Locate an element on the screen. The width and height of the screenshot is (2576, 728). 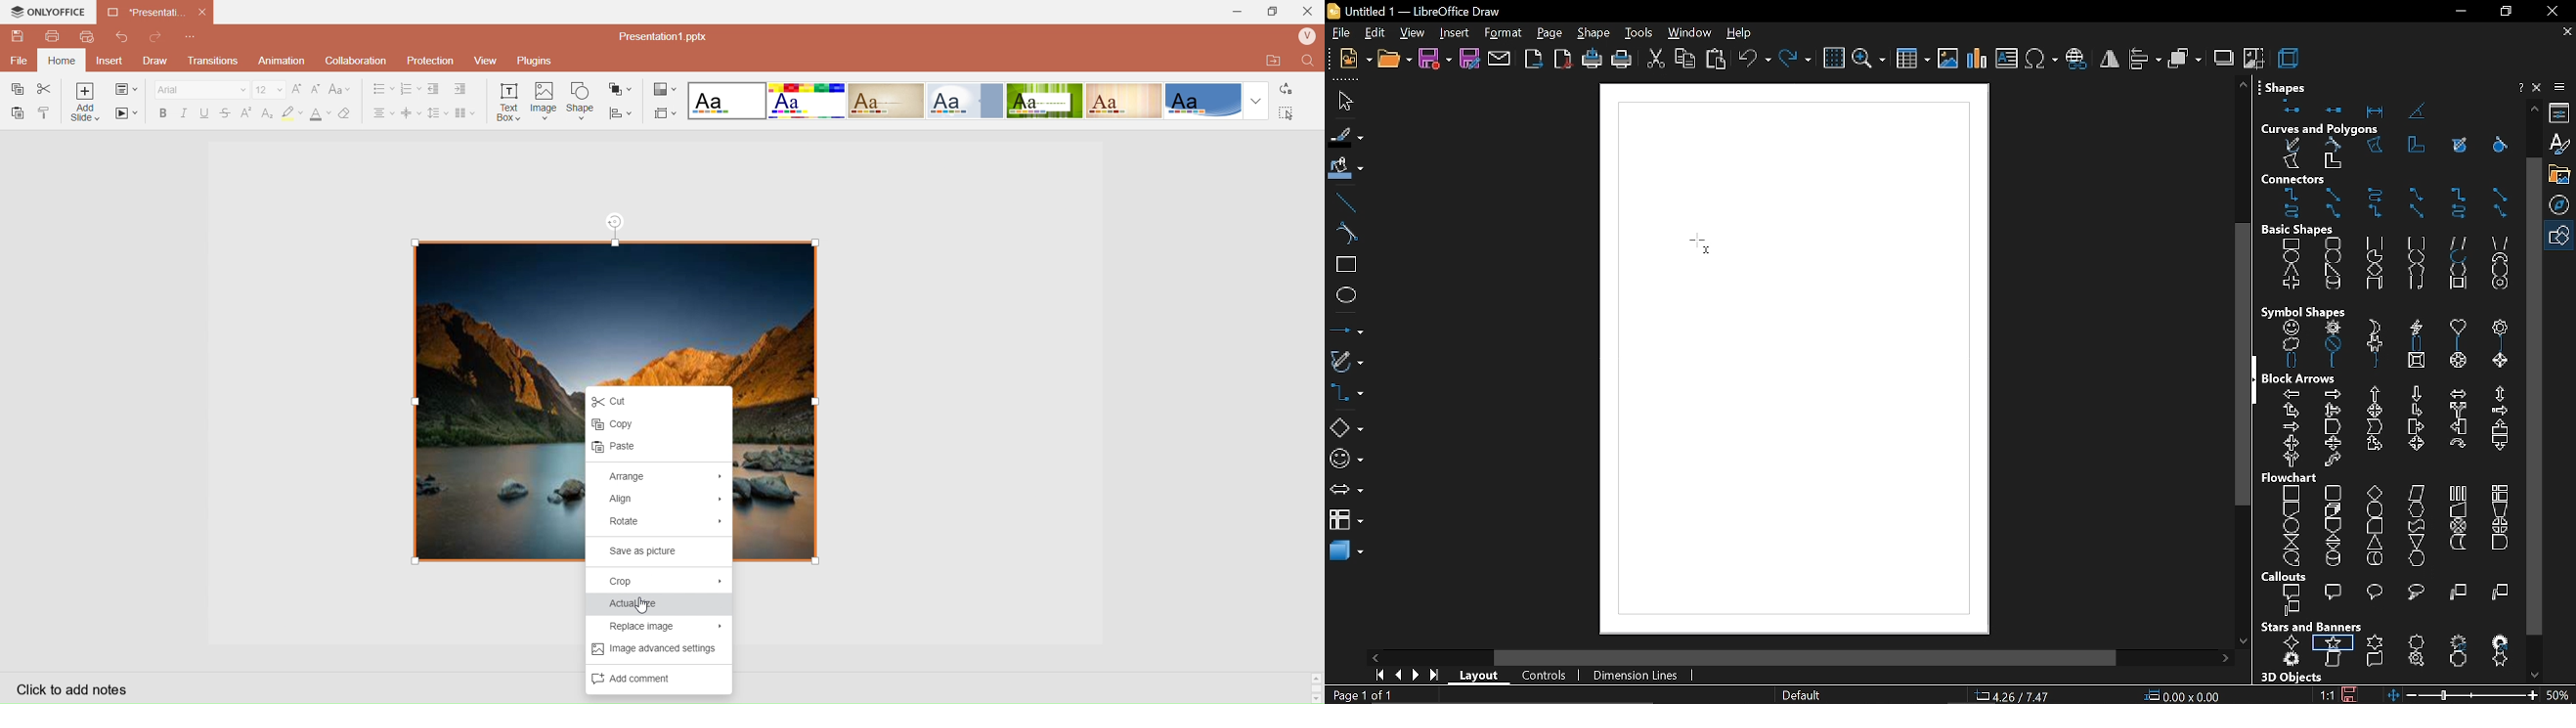
curves  and polygons is located at coordinates (2325, 127).